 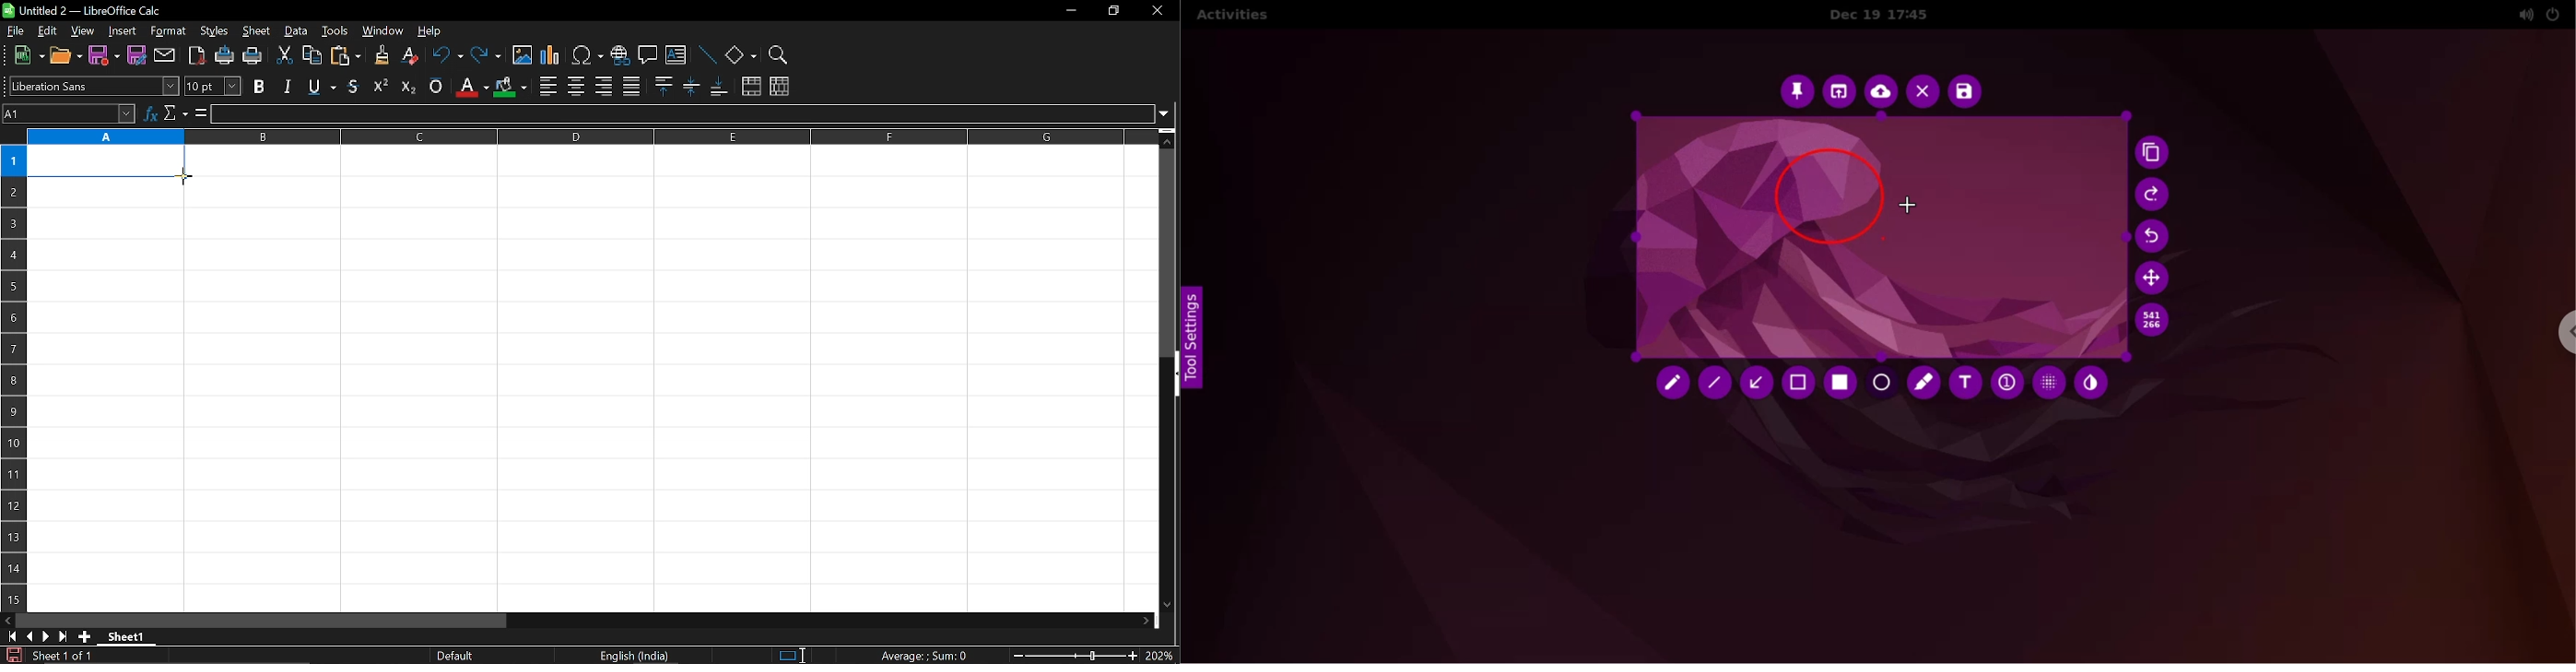 What do you see at coordinates (11, 655) in the screenshot?
I see `save ` at bounding box center [11, 655].